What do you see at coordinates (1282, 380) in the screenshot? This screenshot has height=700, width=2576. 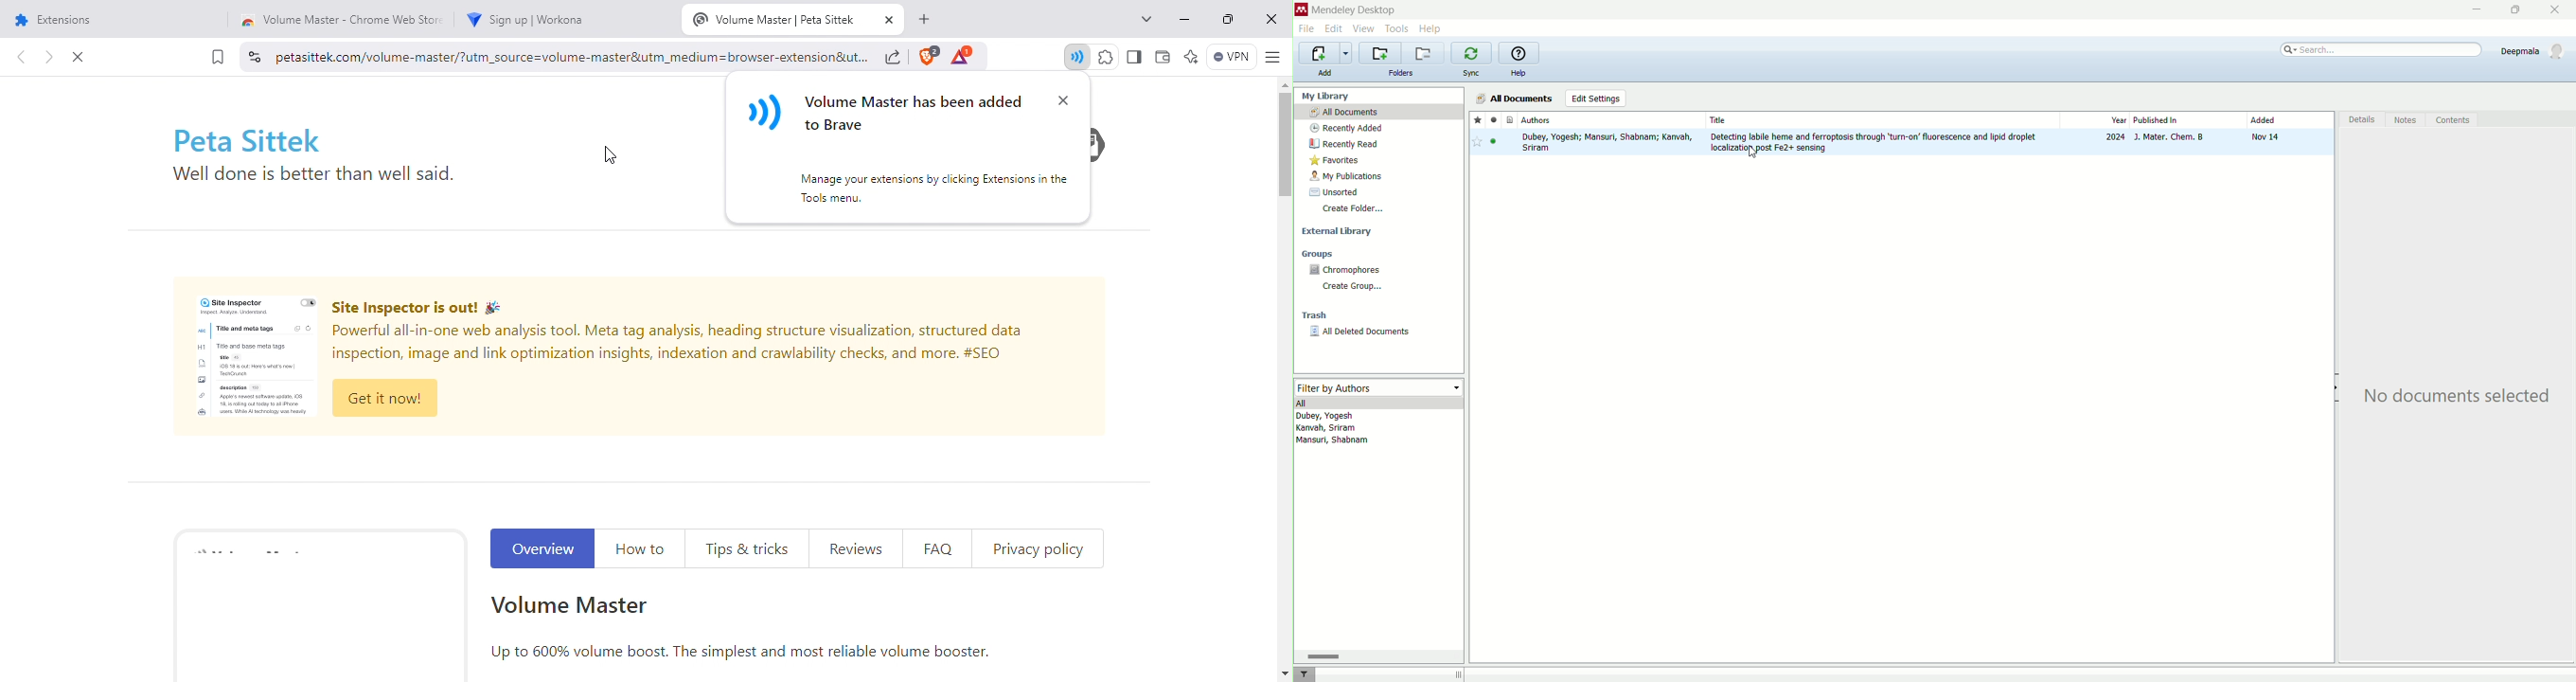 I see `scroll bar` at bounding box center [1282, 380].